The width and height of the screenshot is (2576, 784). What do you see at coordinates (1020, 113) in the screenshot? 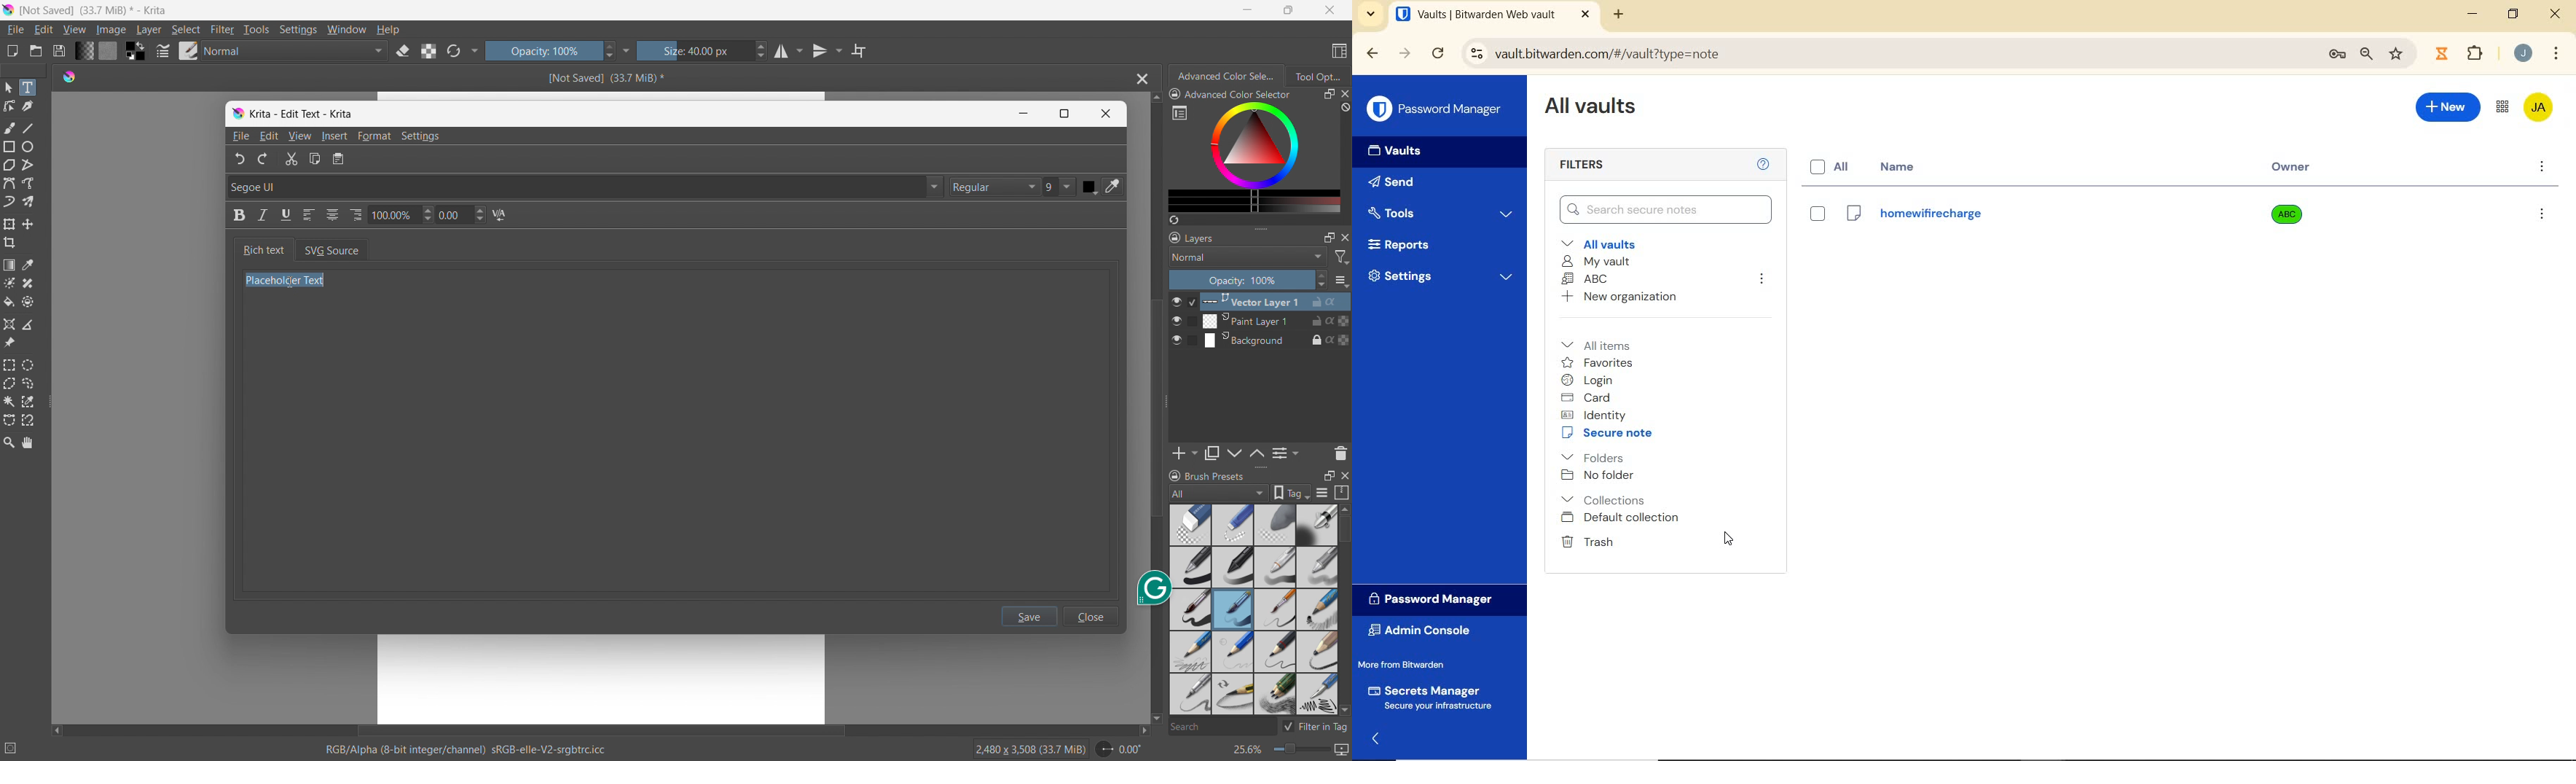
I see `Minimize` at bounding box center [1020, 113].